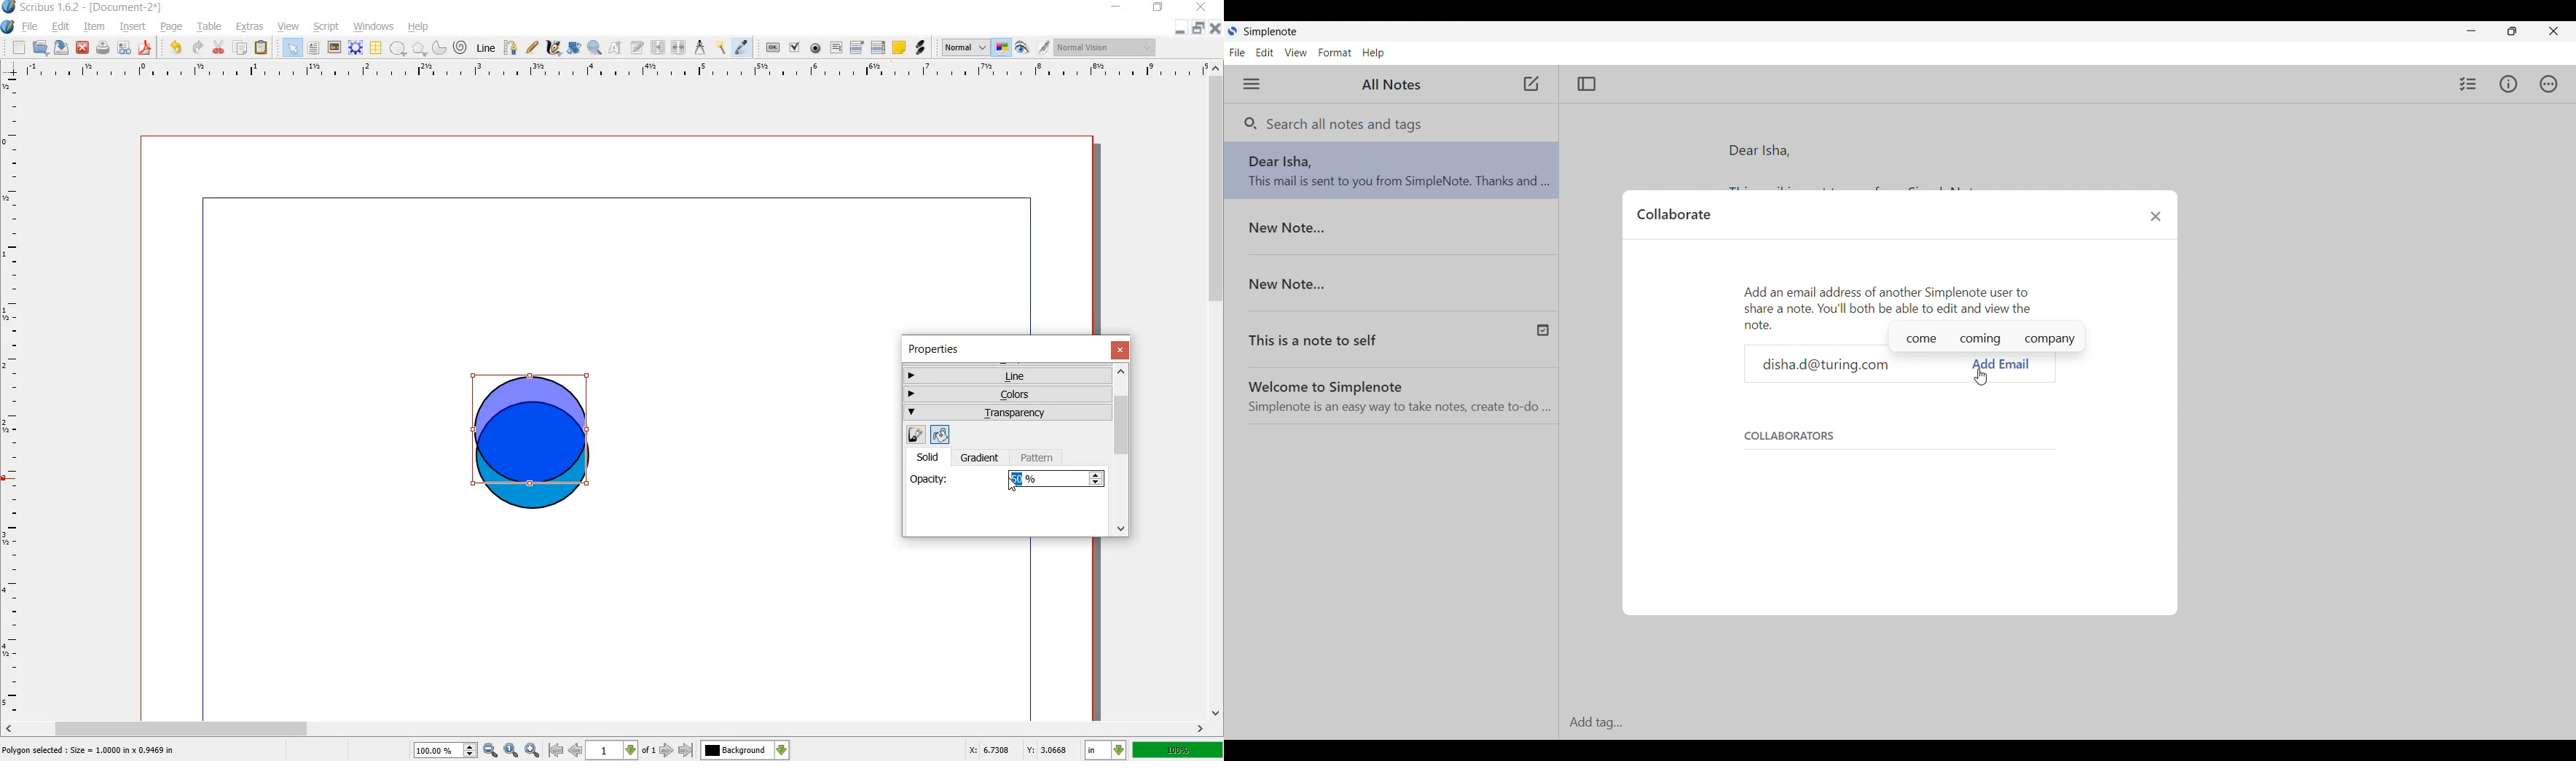 This screenshot has height=784, width=2576. I want to click on pattern, so click(1040, 458).